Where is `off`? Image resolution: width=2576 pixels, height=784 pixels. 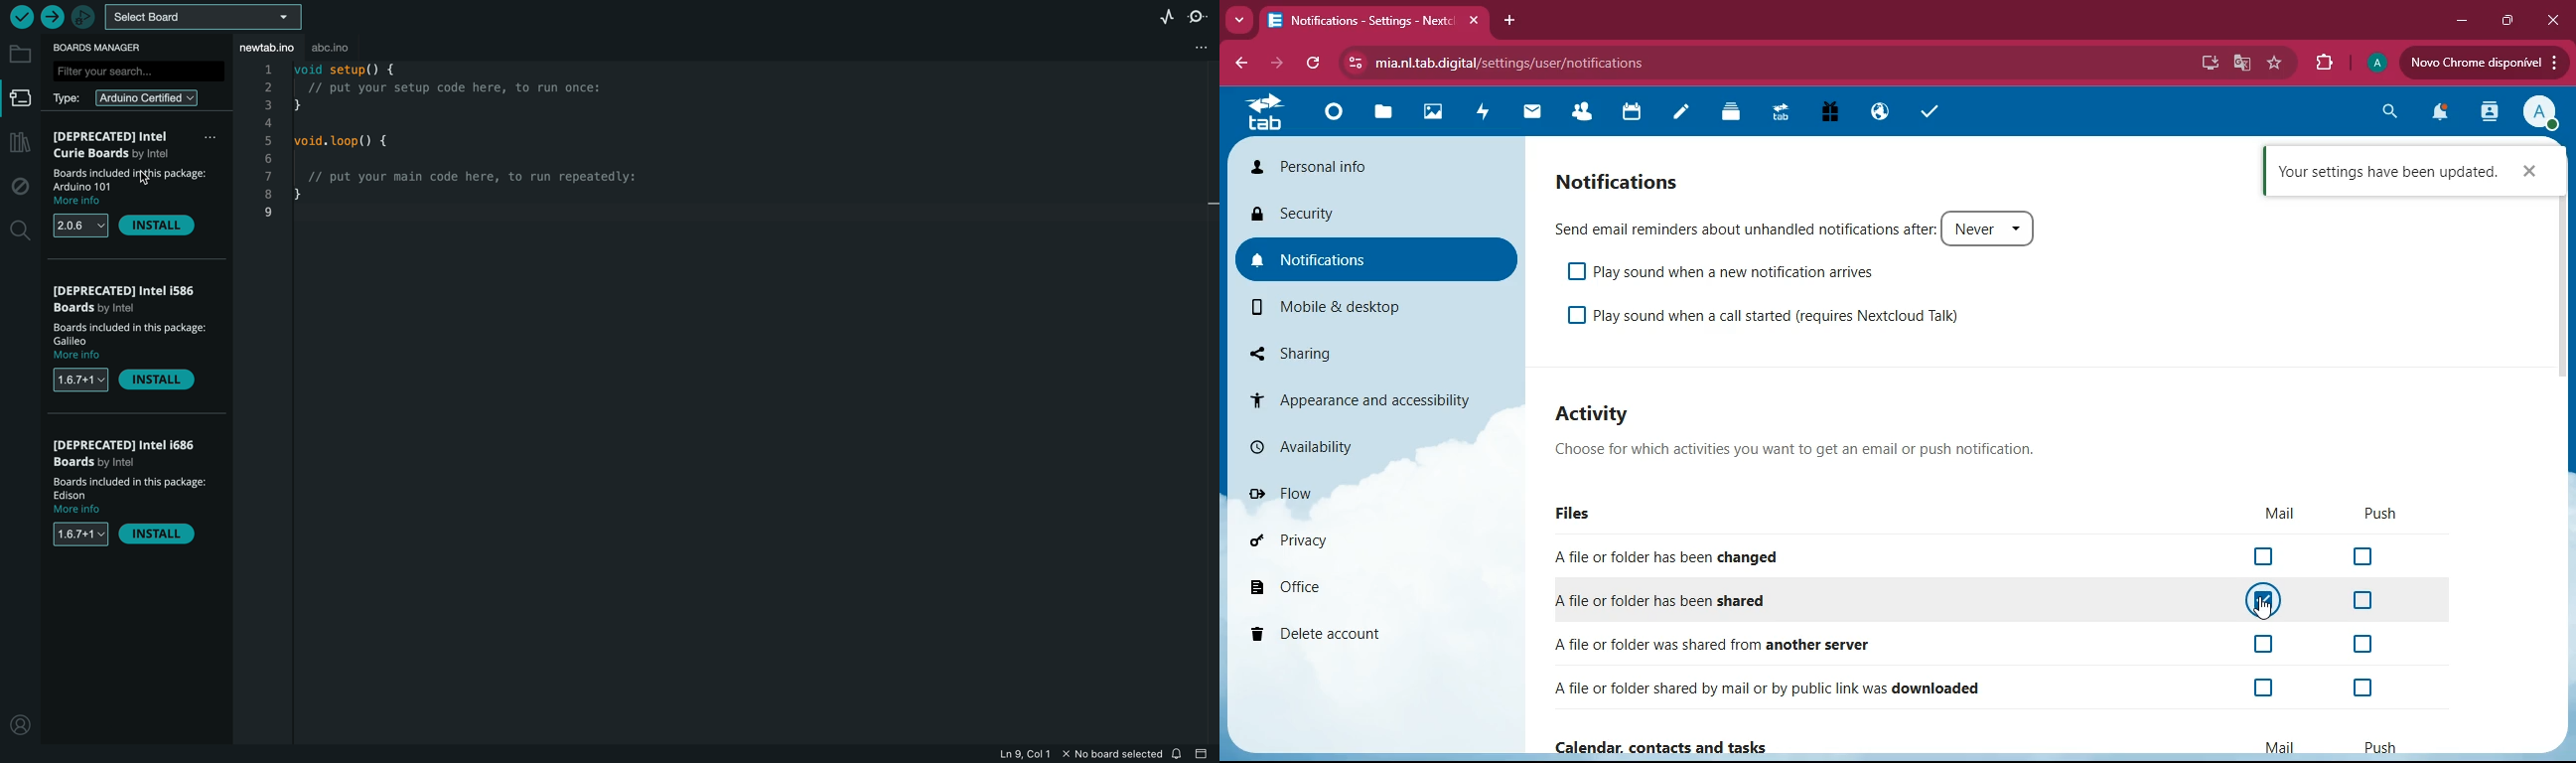 off is located at coordinates (2260, 688).